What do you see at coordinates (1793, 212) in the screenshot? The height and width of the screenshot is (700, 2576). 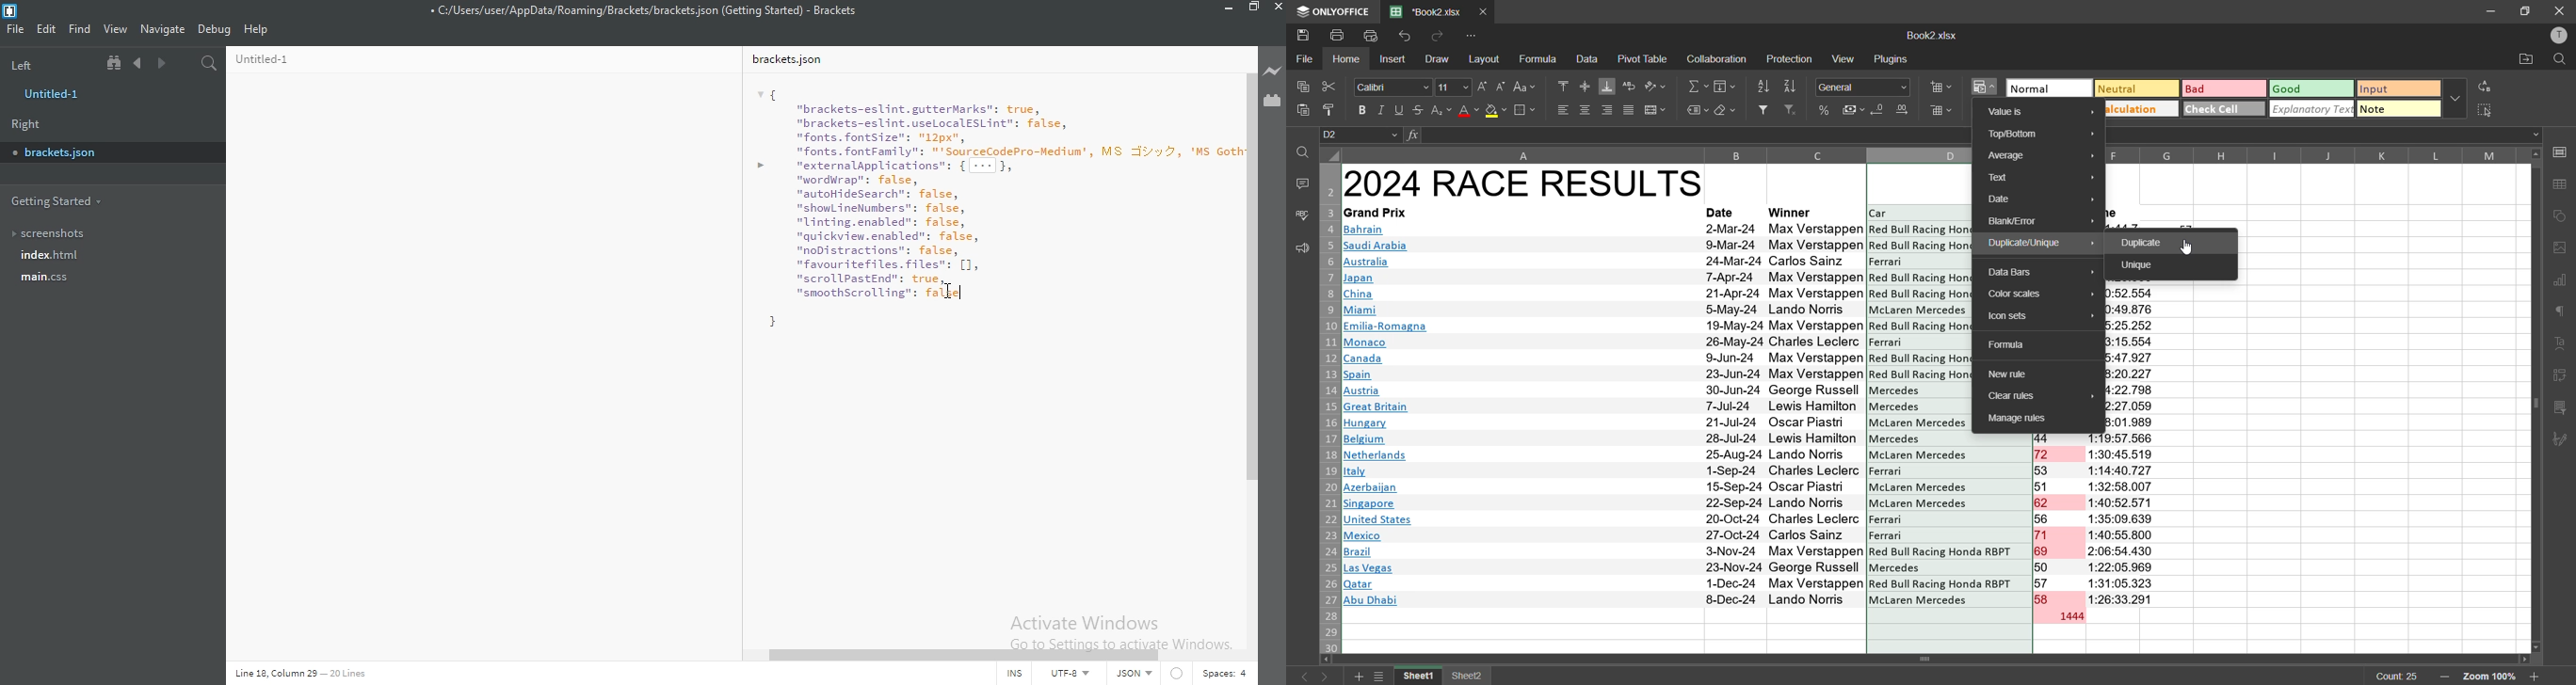 I see `winner` at bounding box center [1793, 212].